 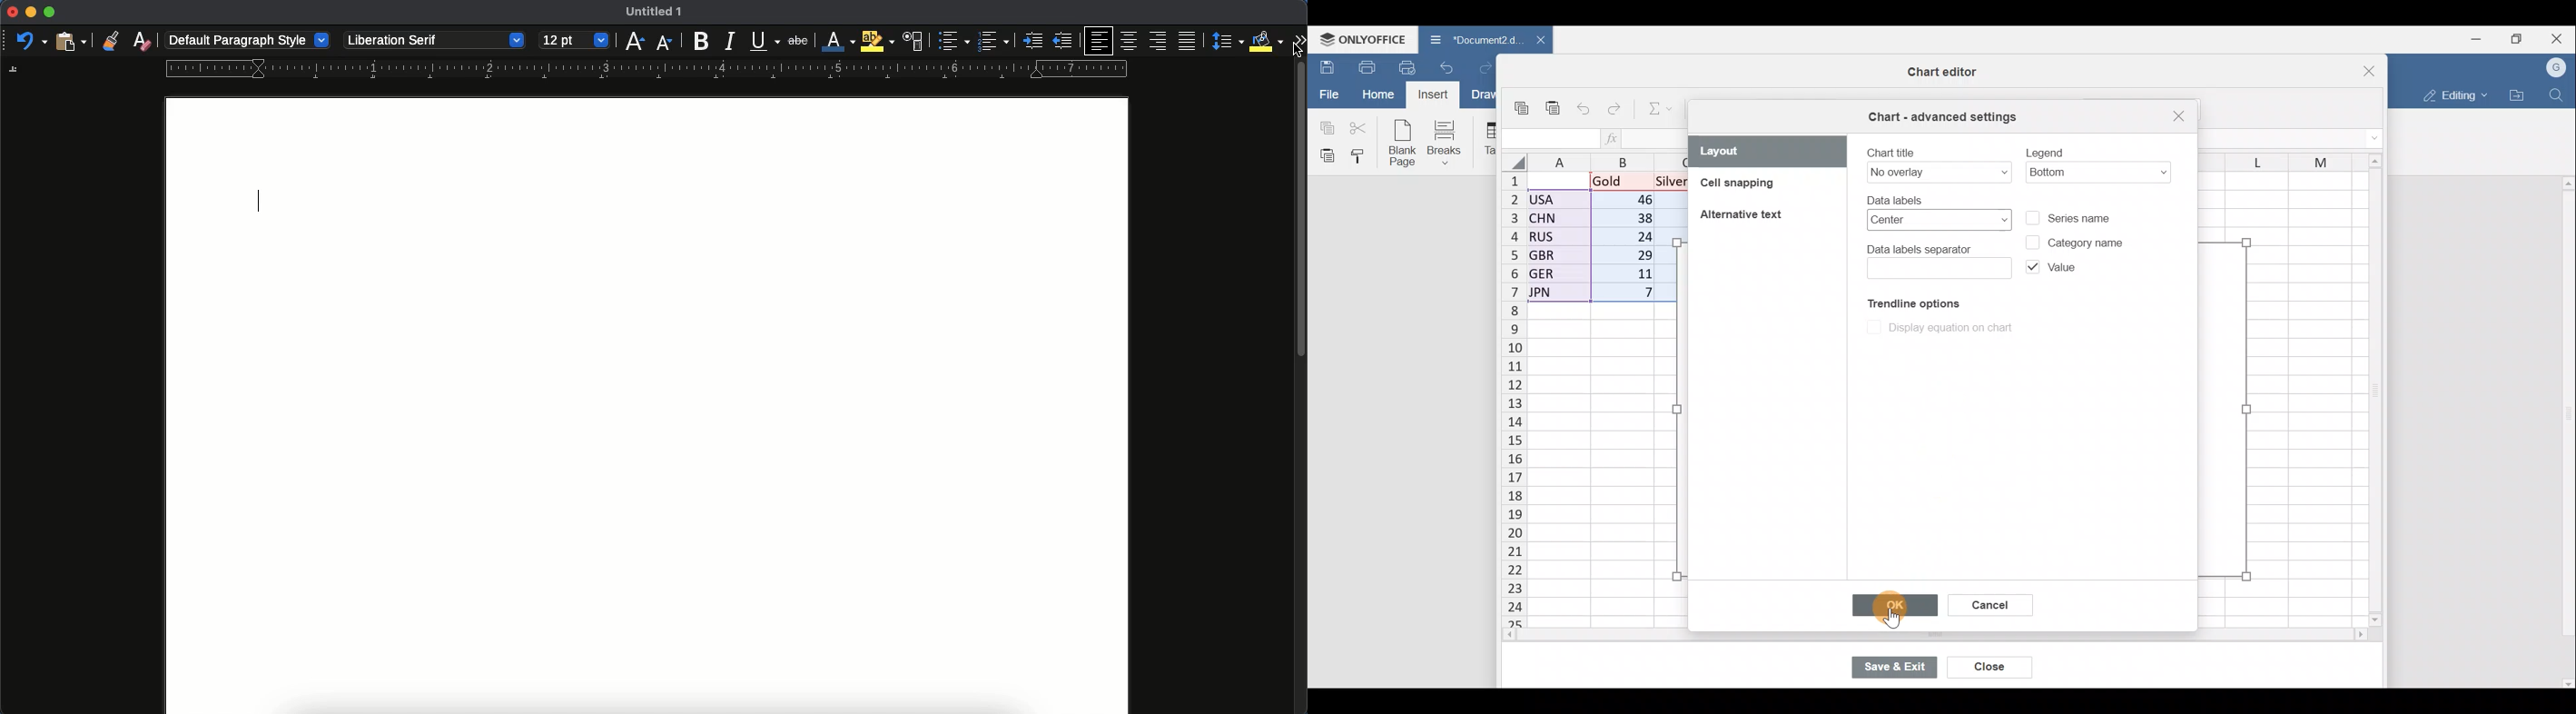 What do you see at coordinates (1662, 106) in the screenshot?
I see `Summation` at bounding box center [1662, 106].